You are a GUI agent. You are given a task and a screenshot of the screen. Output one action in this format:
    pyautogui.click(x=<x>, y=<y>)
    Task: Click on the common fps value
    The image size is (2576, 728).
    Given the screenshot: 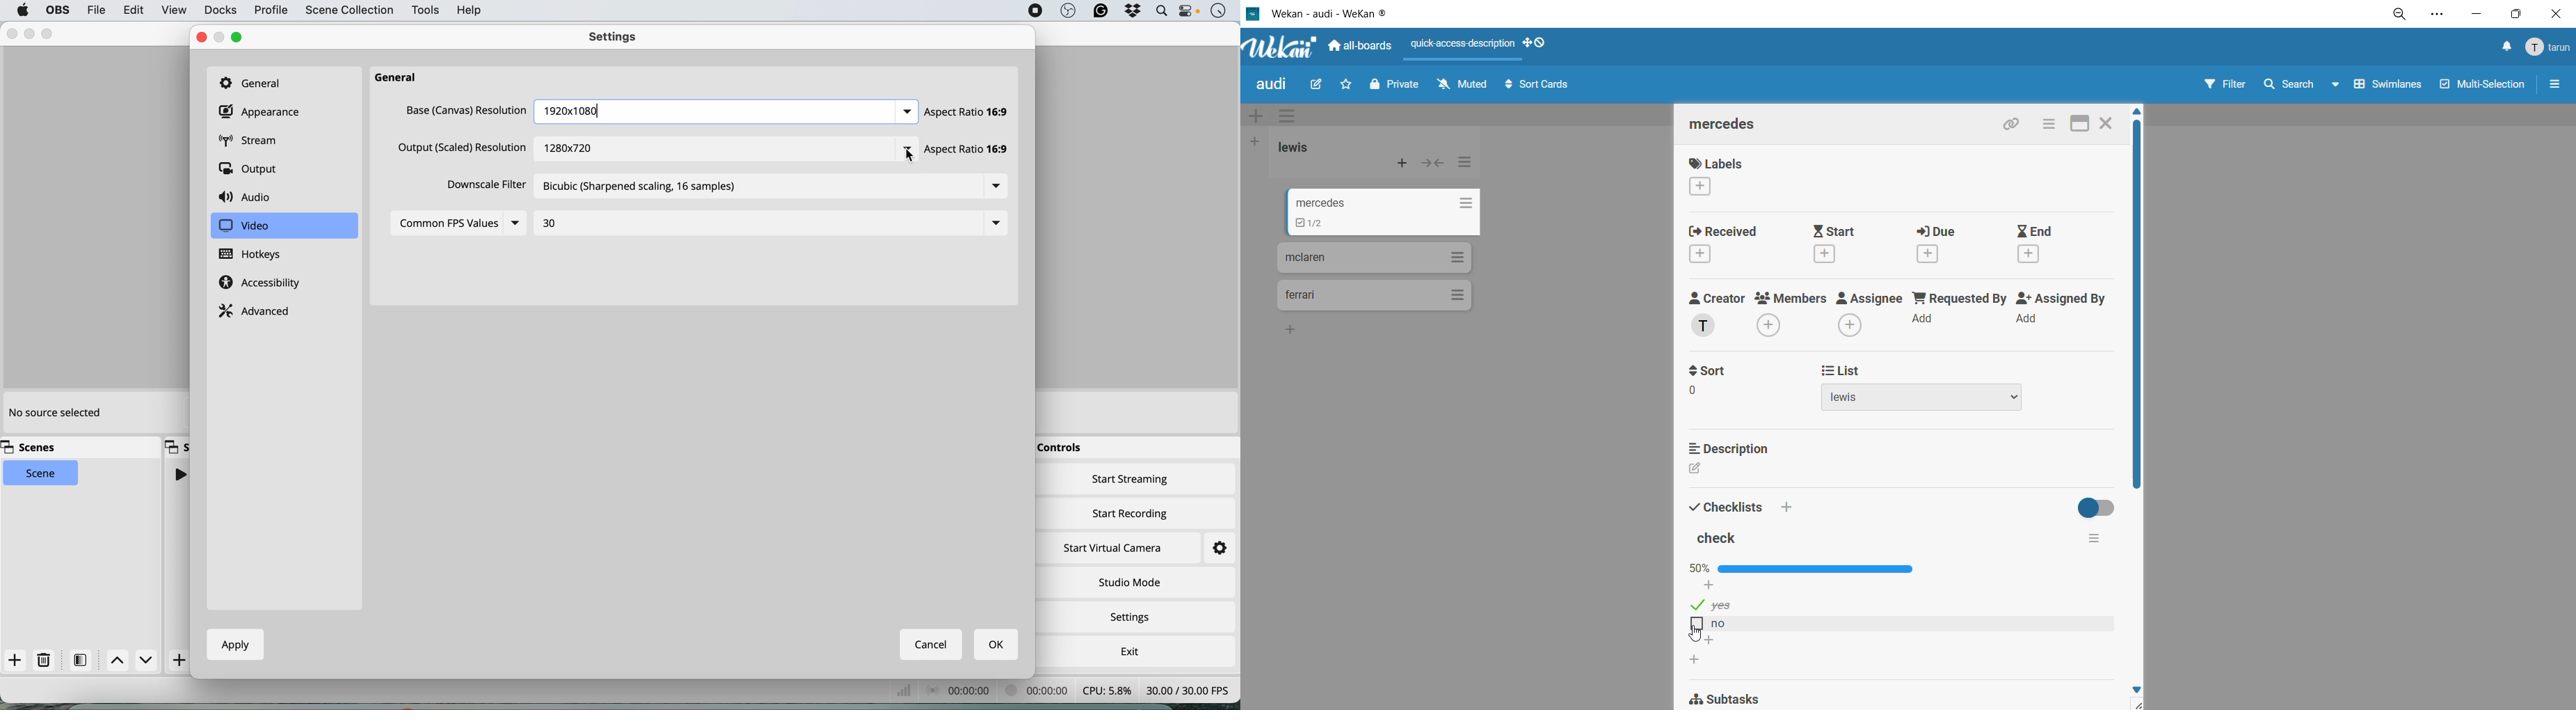 What is the action you would take?
    pyautogui.click(x=447, y=222)
    